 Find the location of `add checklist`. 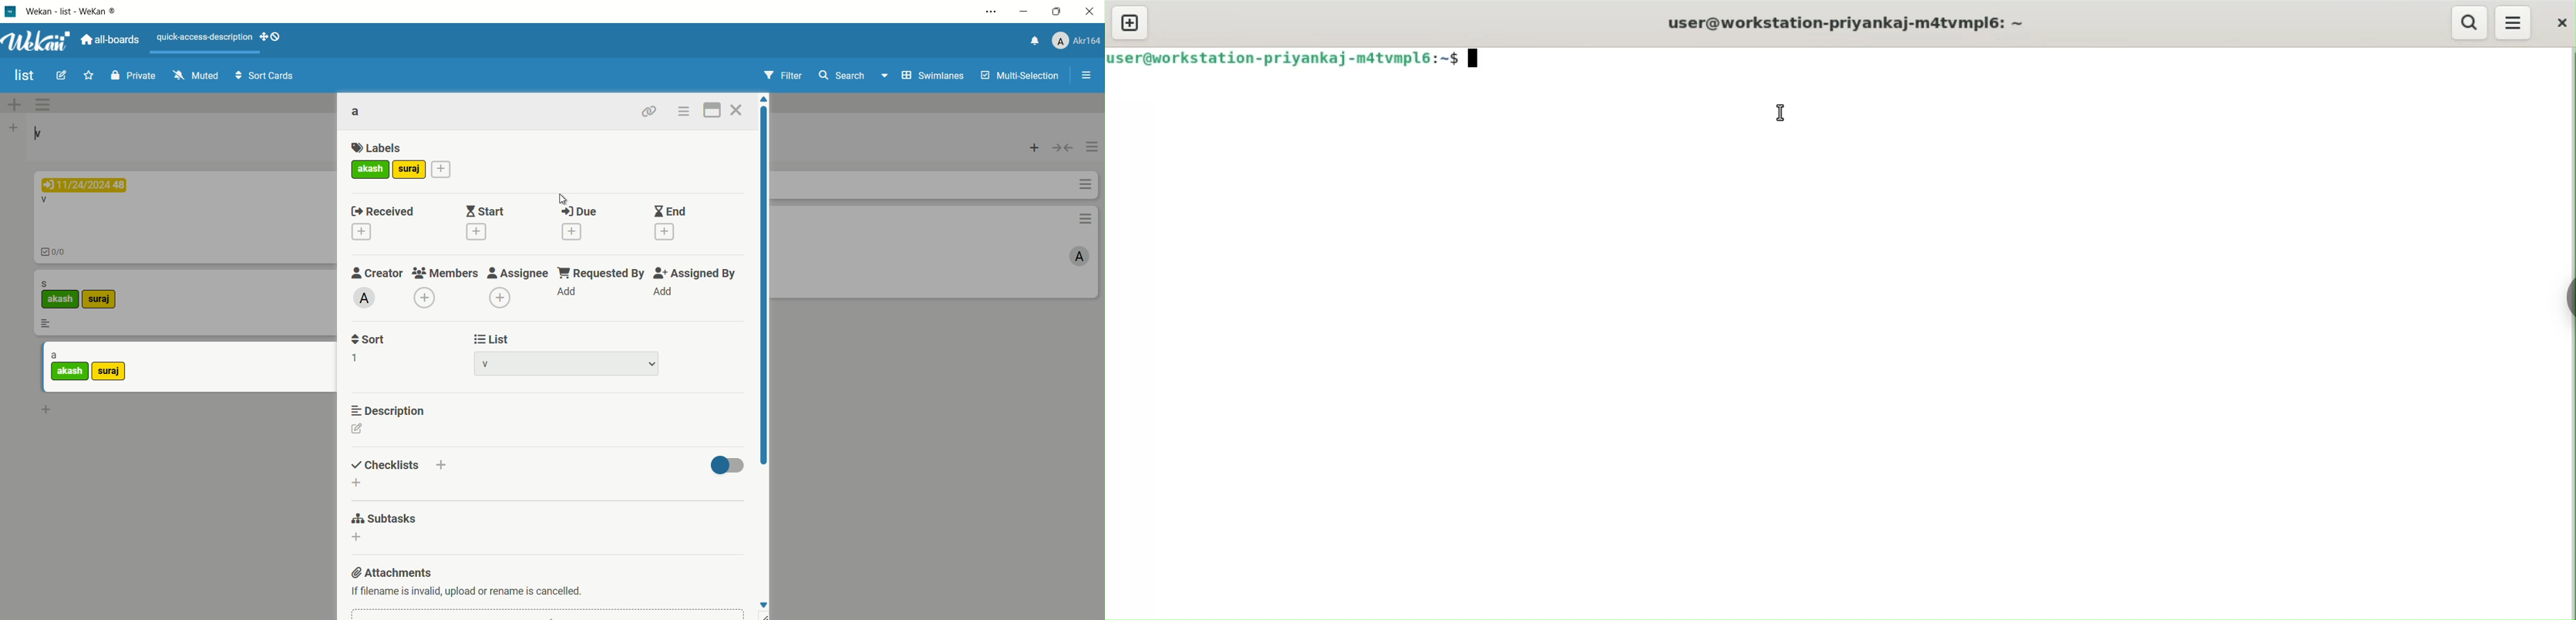

add checklist is located at coordinates (357, 482).